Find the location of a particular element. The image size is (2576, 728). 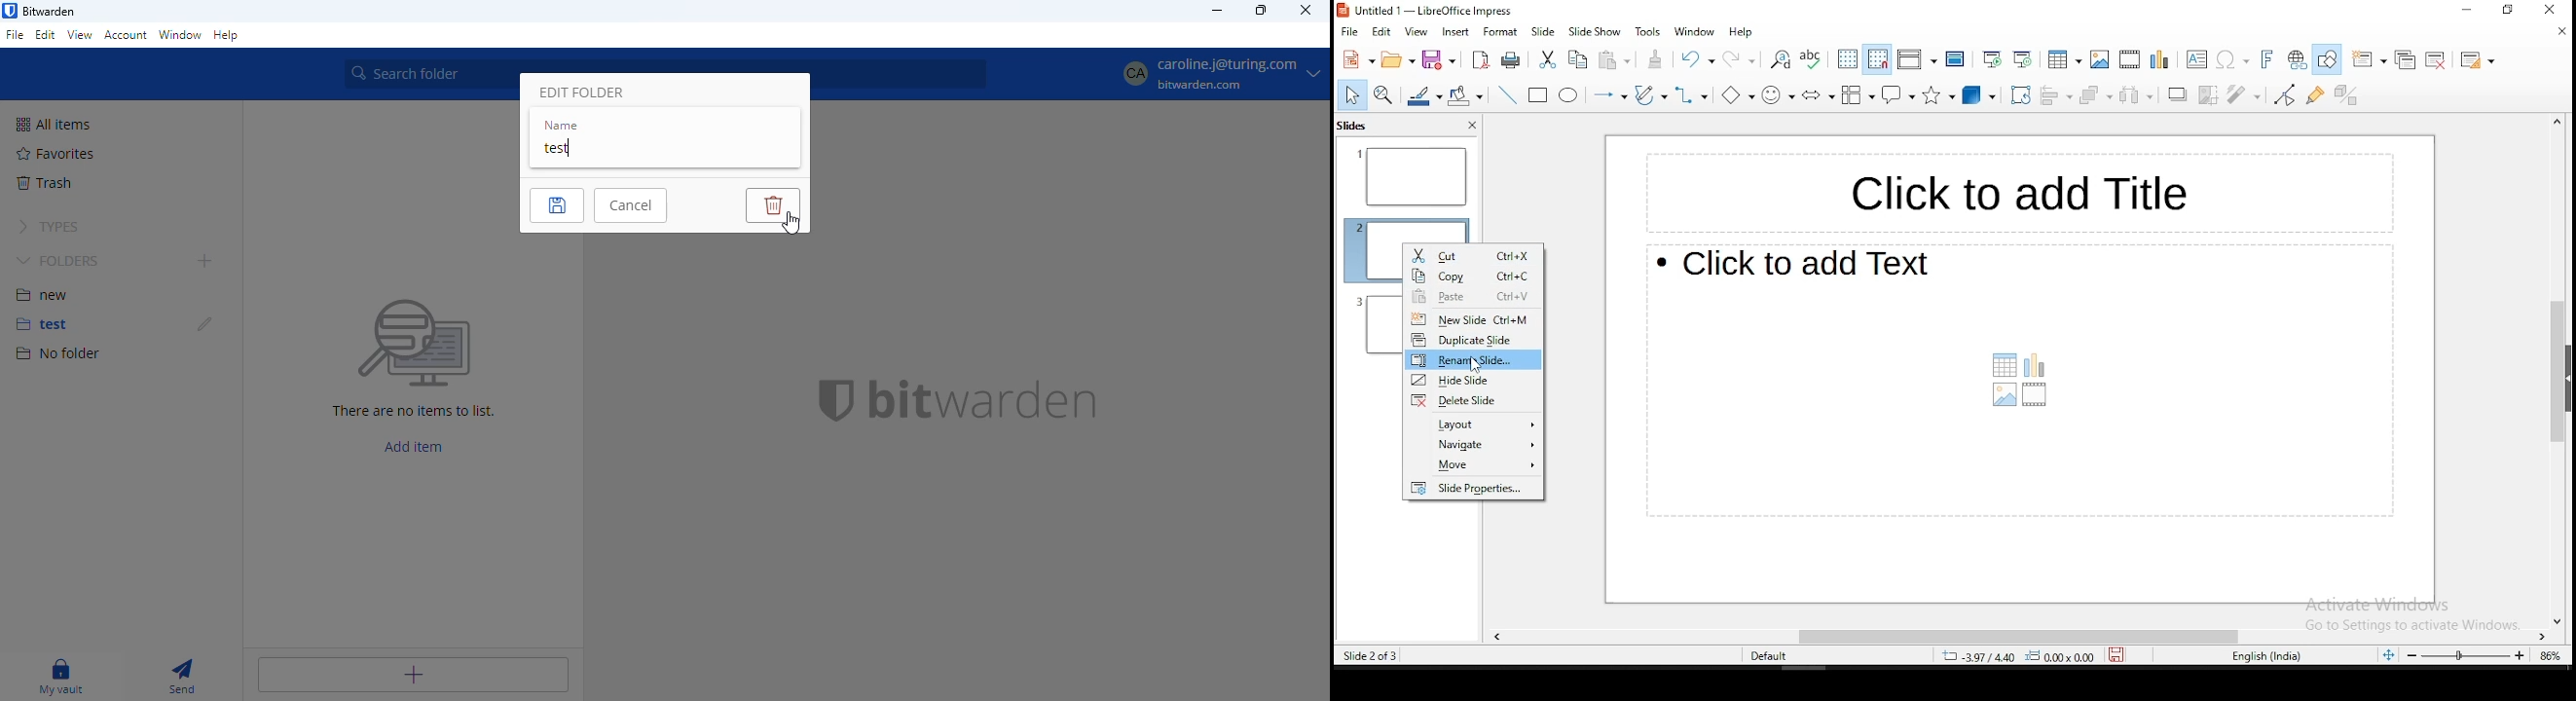

insert special characters is located at coordinates (2233, 59).